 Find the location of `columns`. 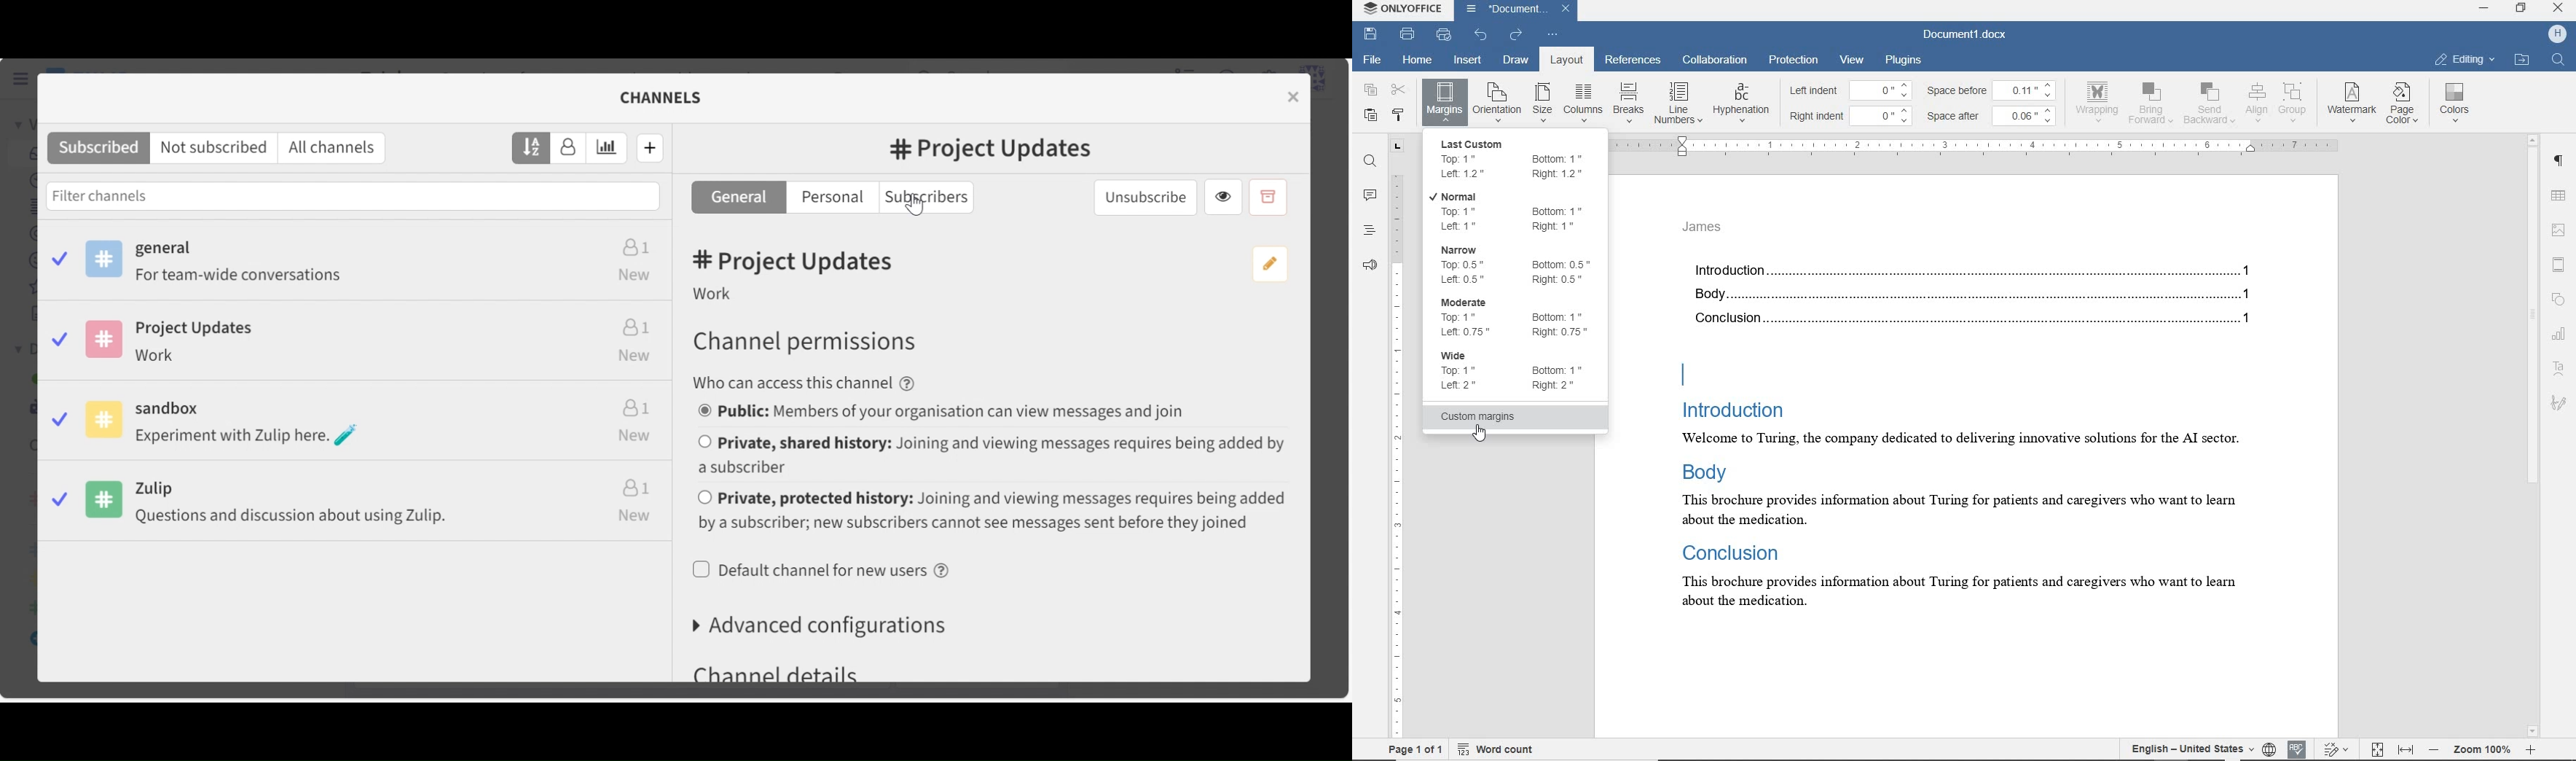

columns is located at coordinates (1582, 103).